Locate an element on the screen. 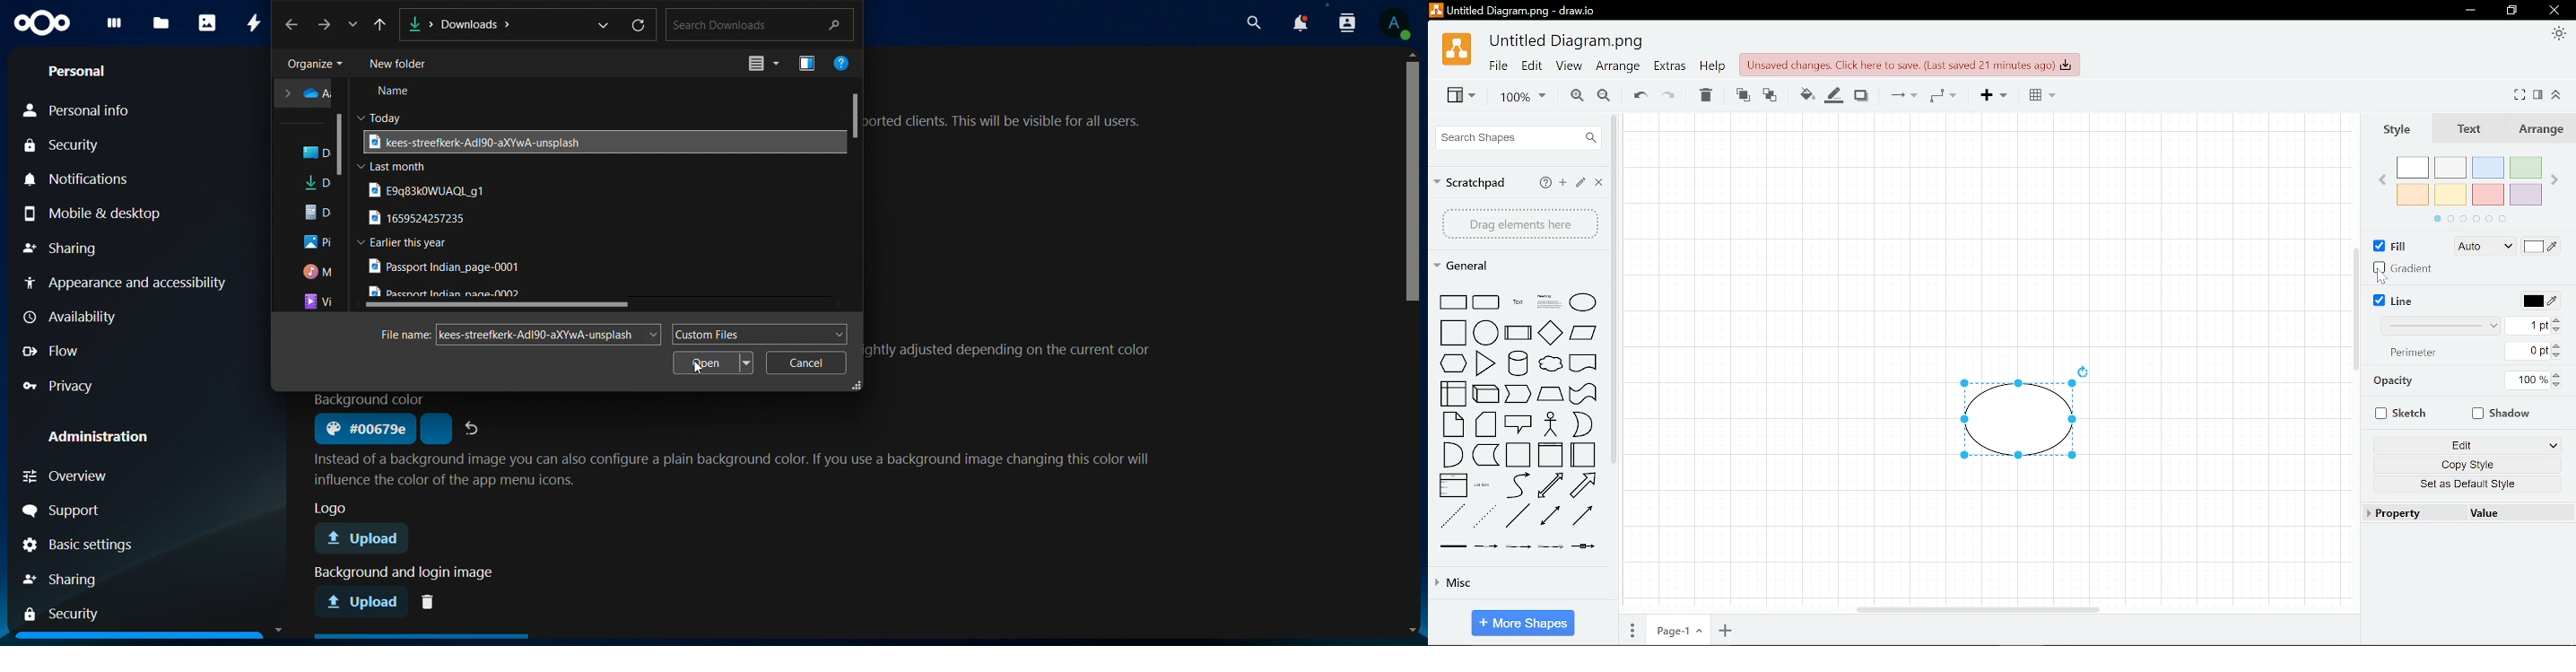  Delete is located at coordinates (1703, 94).